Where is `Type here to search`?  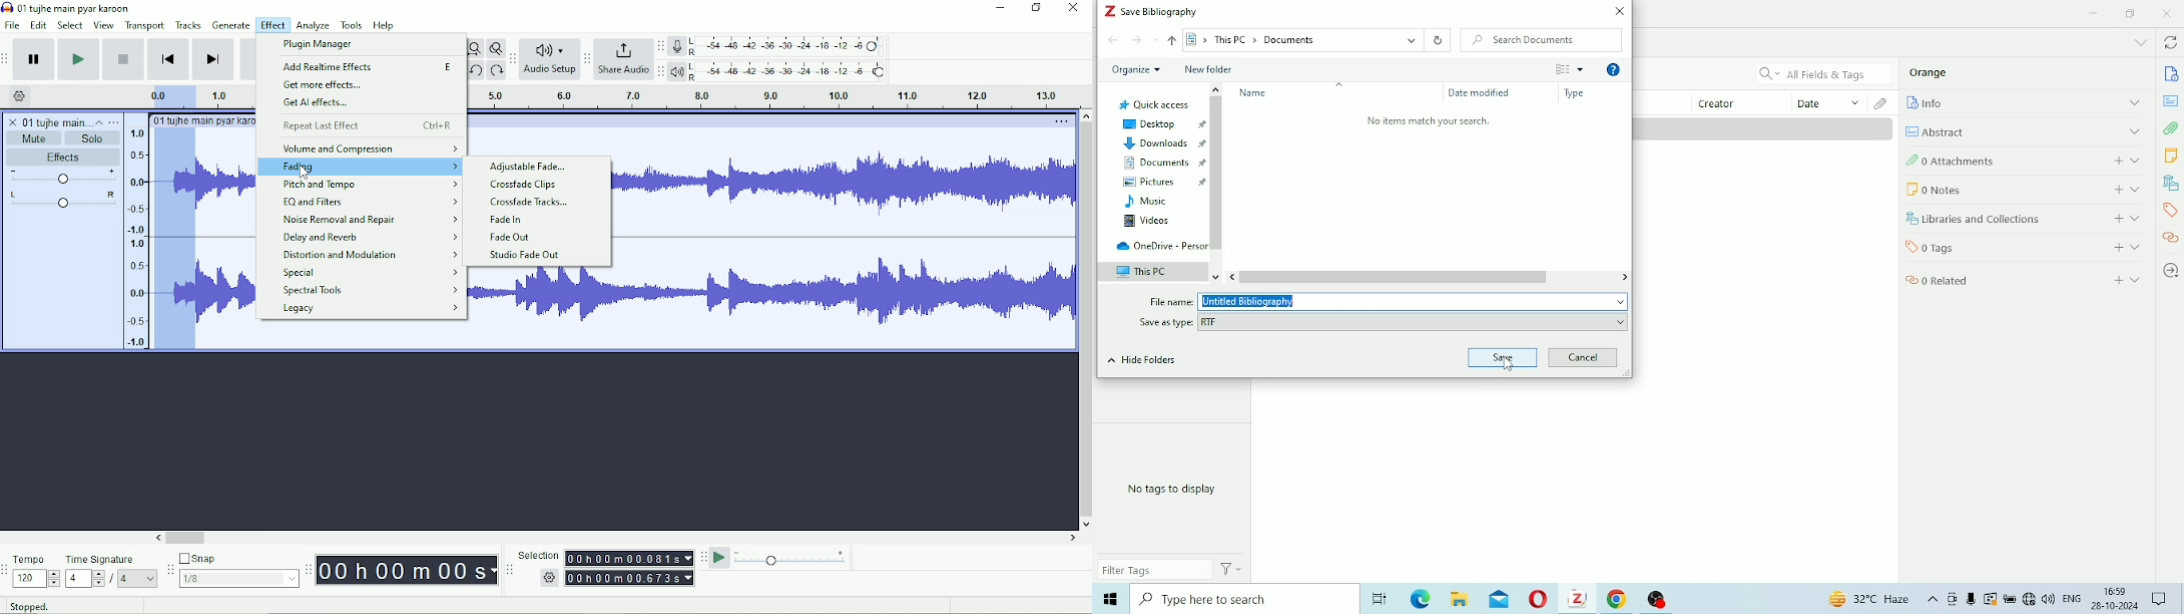
Type here to search is located at coordinates (1241, 598).